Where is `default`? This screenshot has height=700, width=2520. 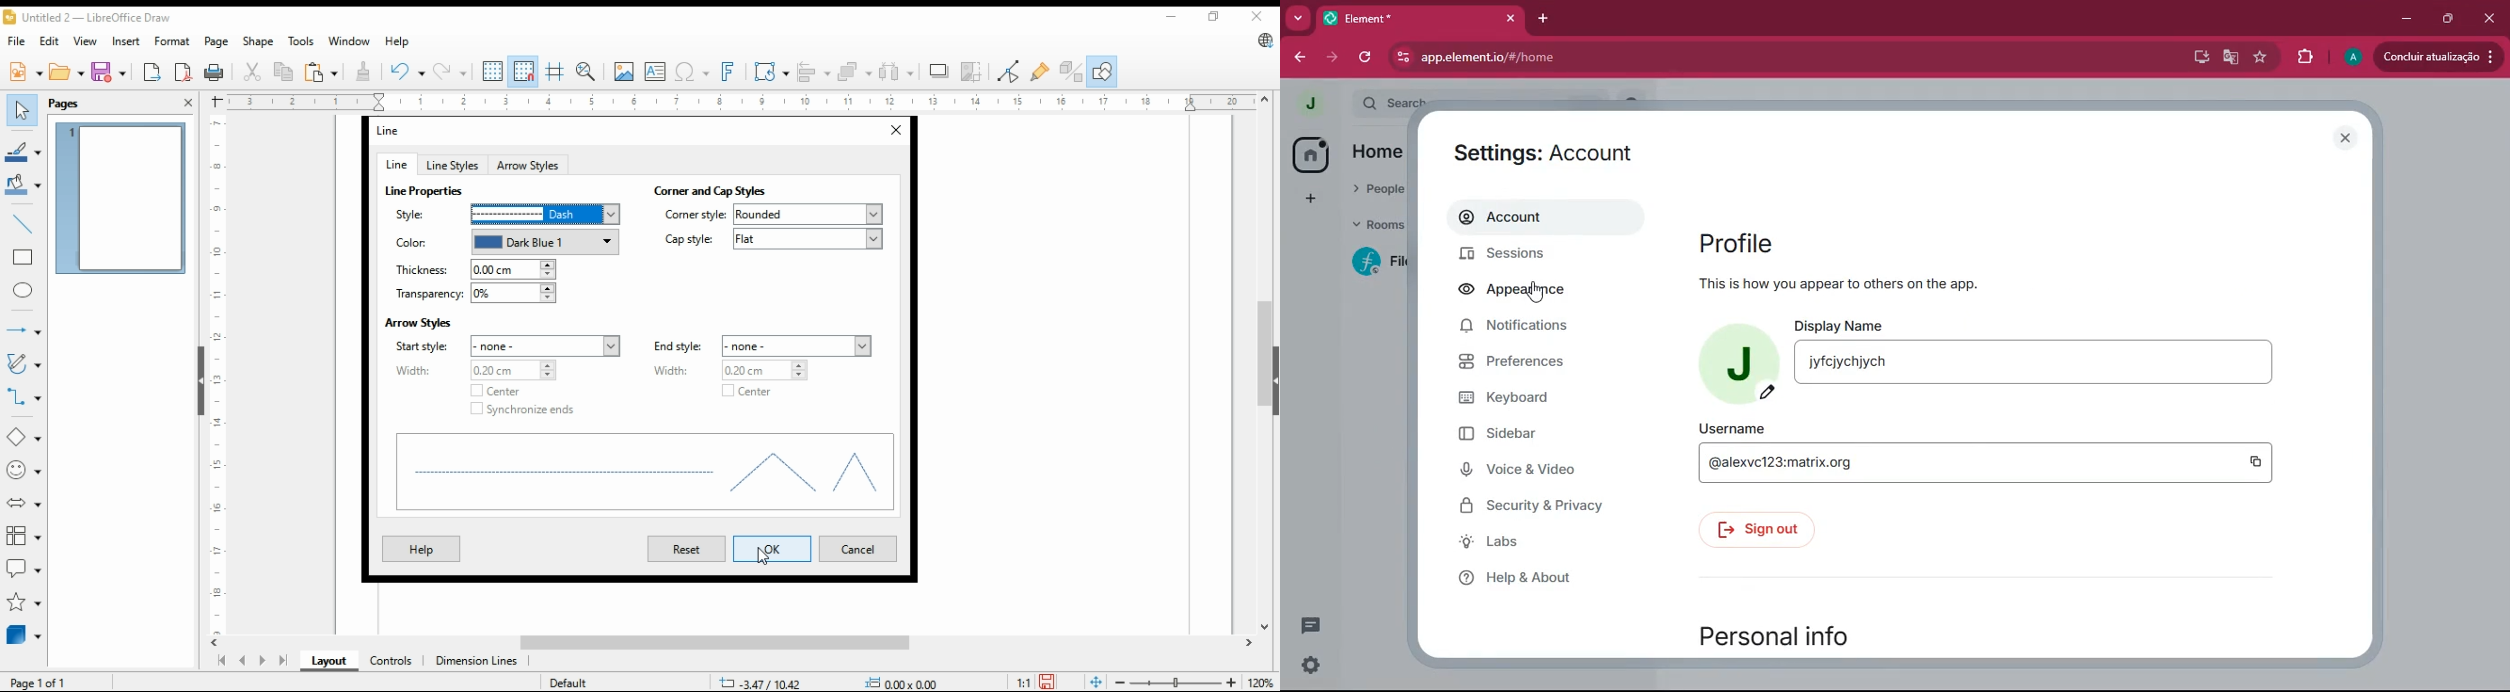 default is located at coordinates (567, 682).